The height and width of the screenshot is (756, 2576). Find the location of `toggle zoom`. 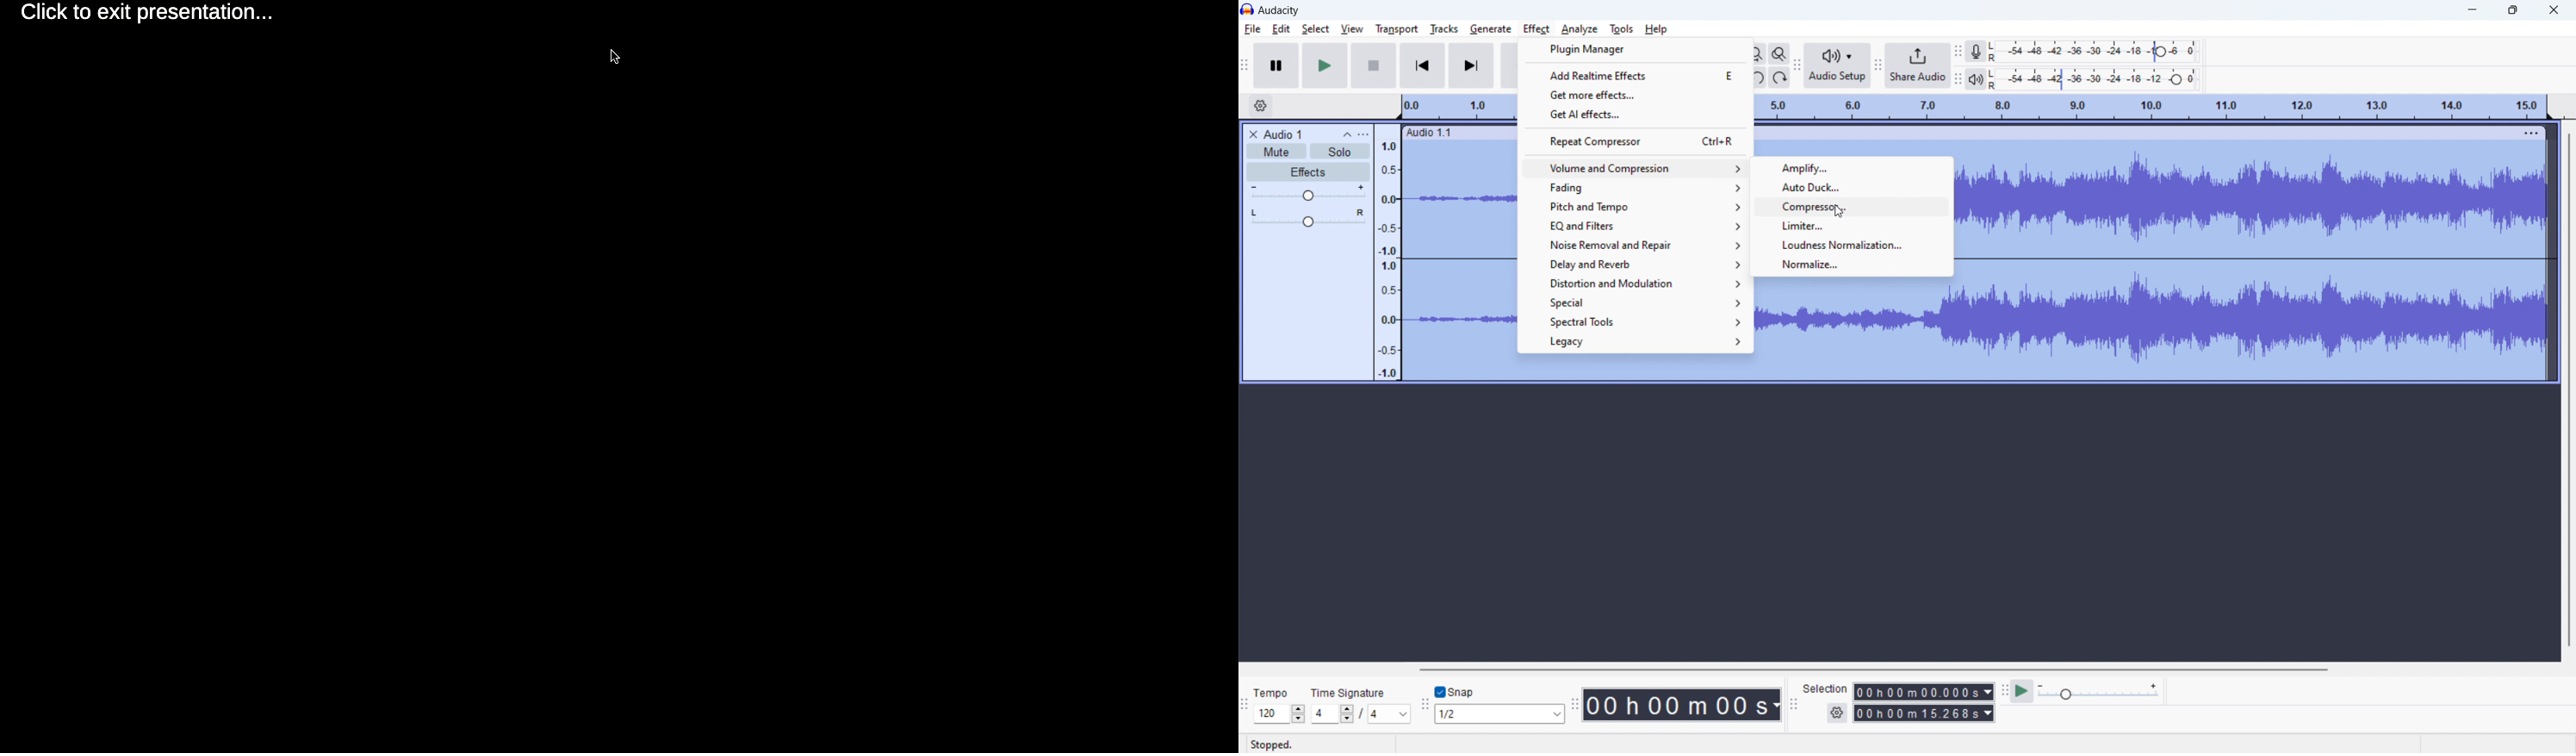

toggle zoom is located at coordinates (1780, 54).